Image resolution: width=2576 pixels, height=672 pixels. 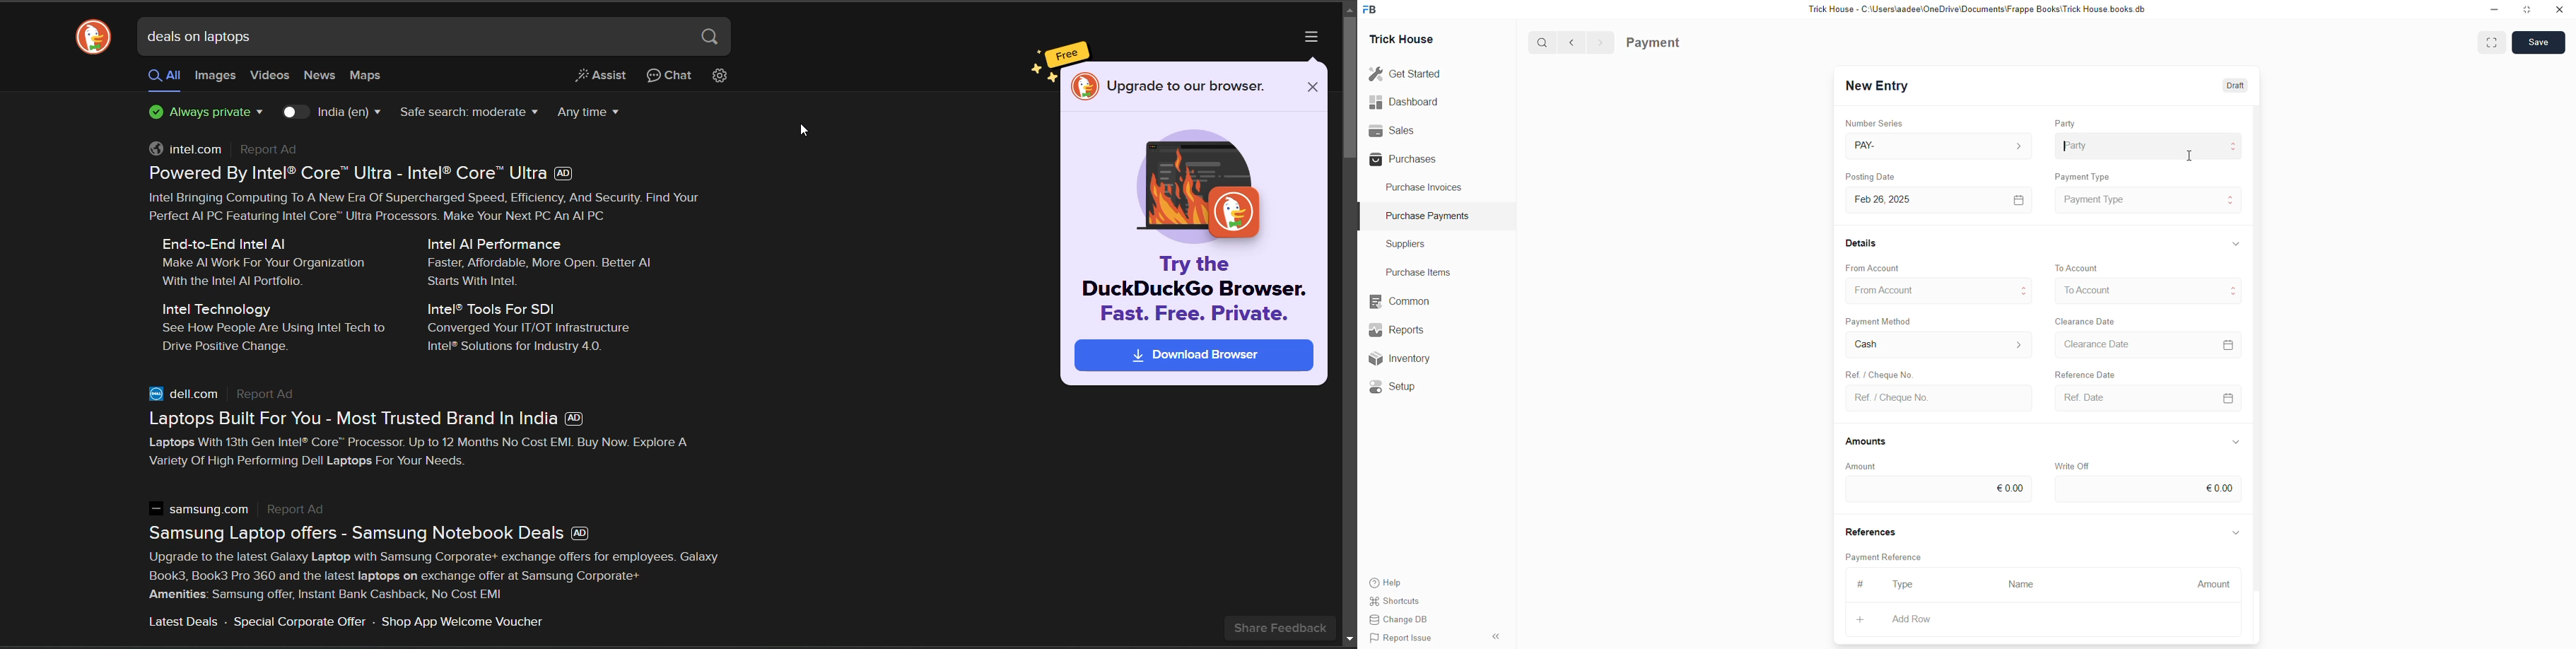 What do you see at coordinates (804, 134) in the screenshot?
I see `cursor` at bounding box center [804, 134].